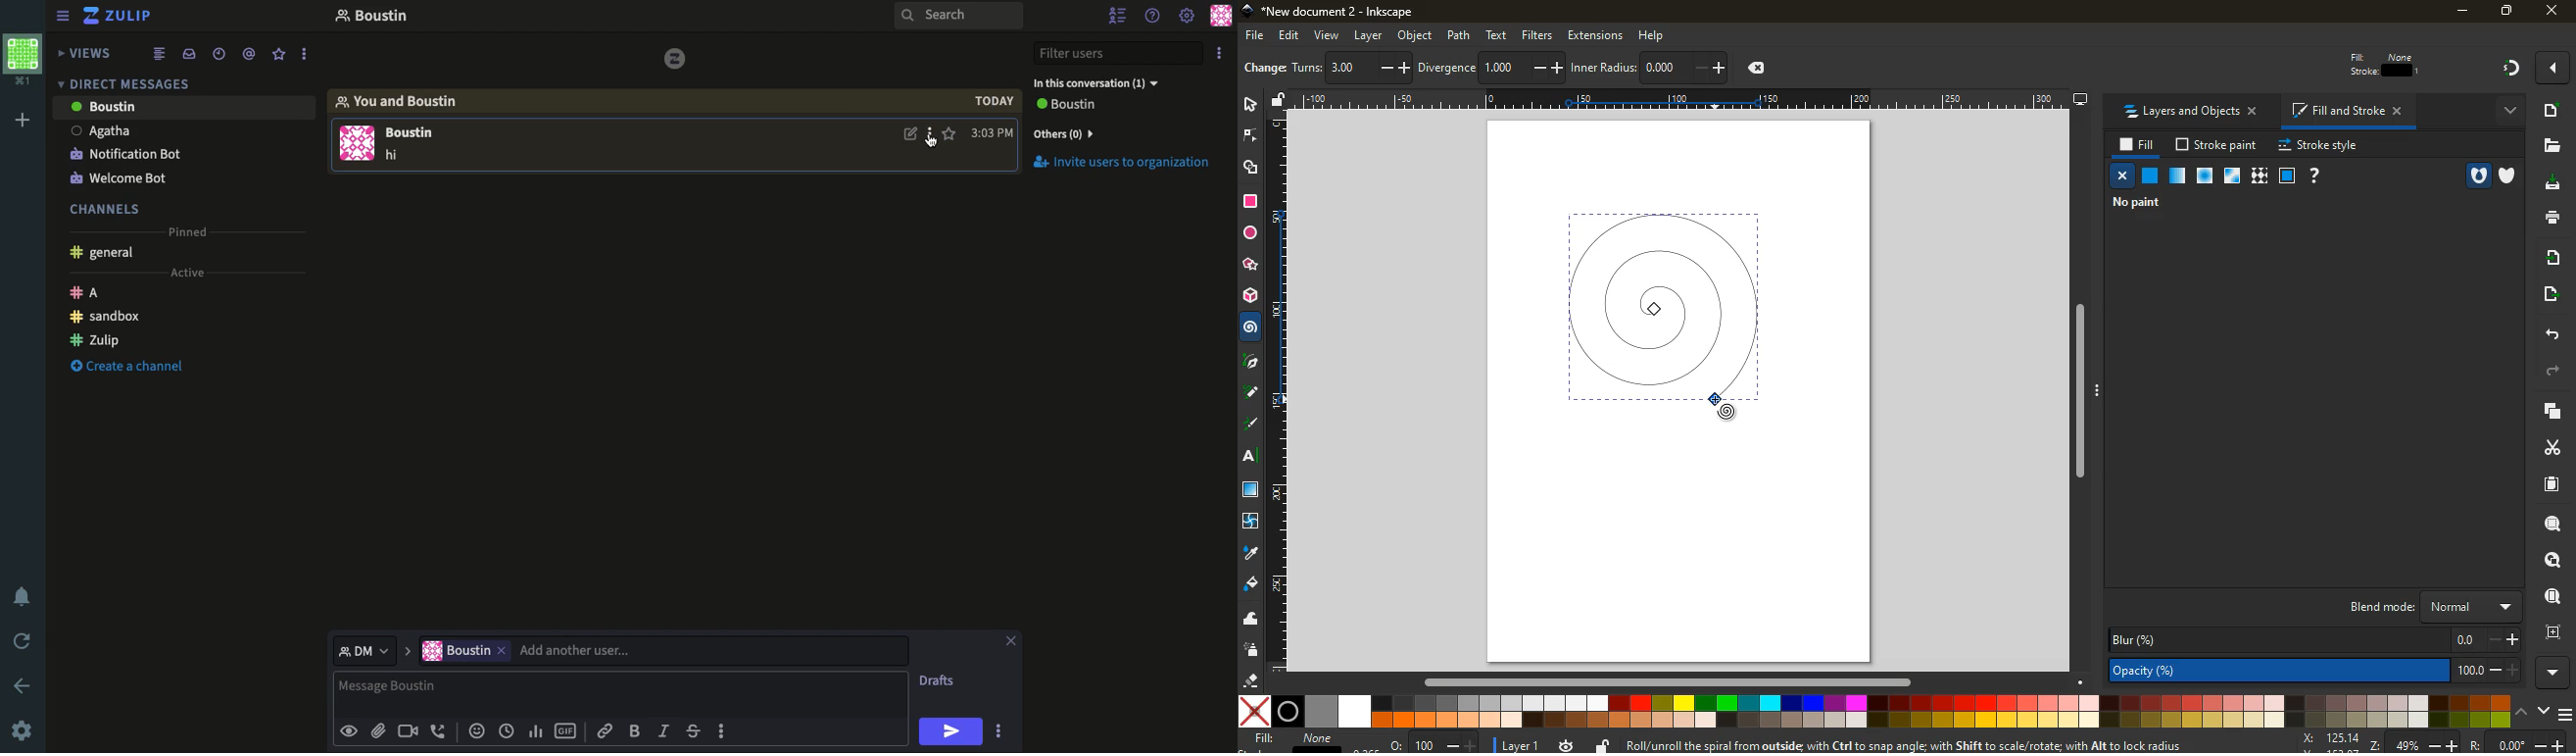  I want to click on search, so click(2548, 527).